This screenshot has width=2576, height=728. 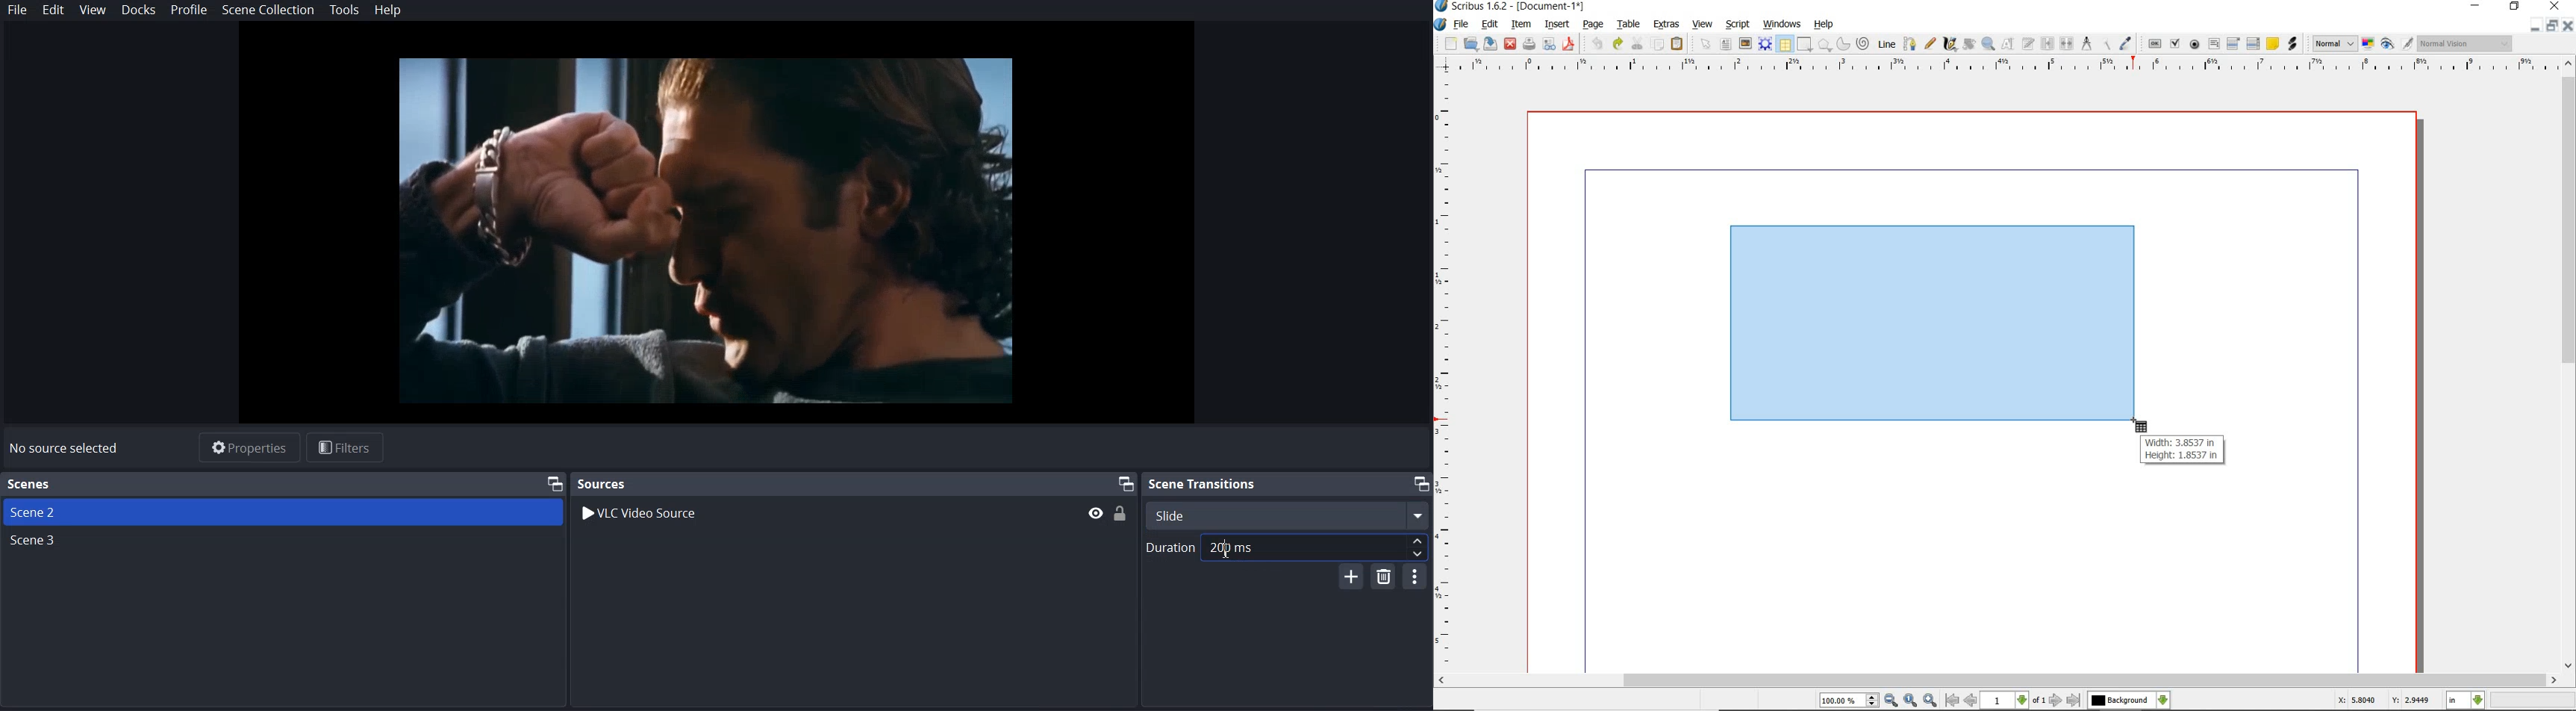 What do you see at coordinates (2196, 45) in the screenshot?
I see `pdf radio box` at bounding box center [2196, 45].